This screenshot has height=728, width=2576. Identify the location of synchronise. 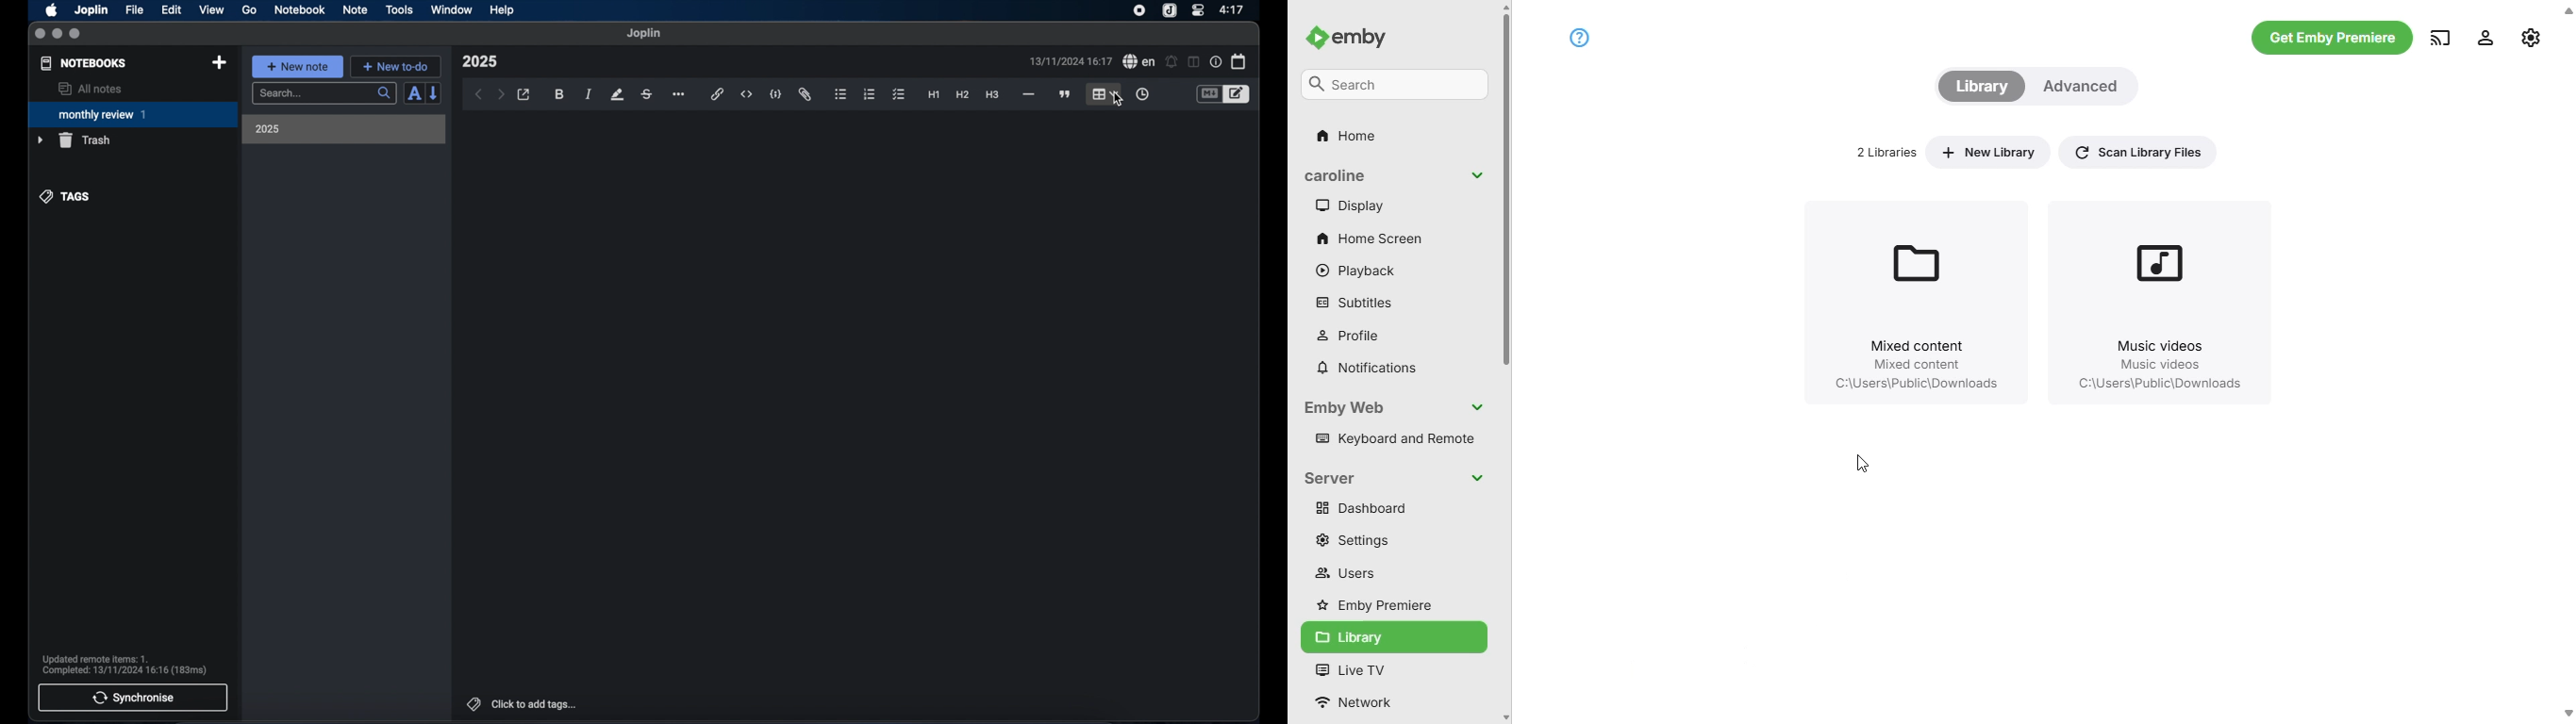
(133, 697).